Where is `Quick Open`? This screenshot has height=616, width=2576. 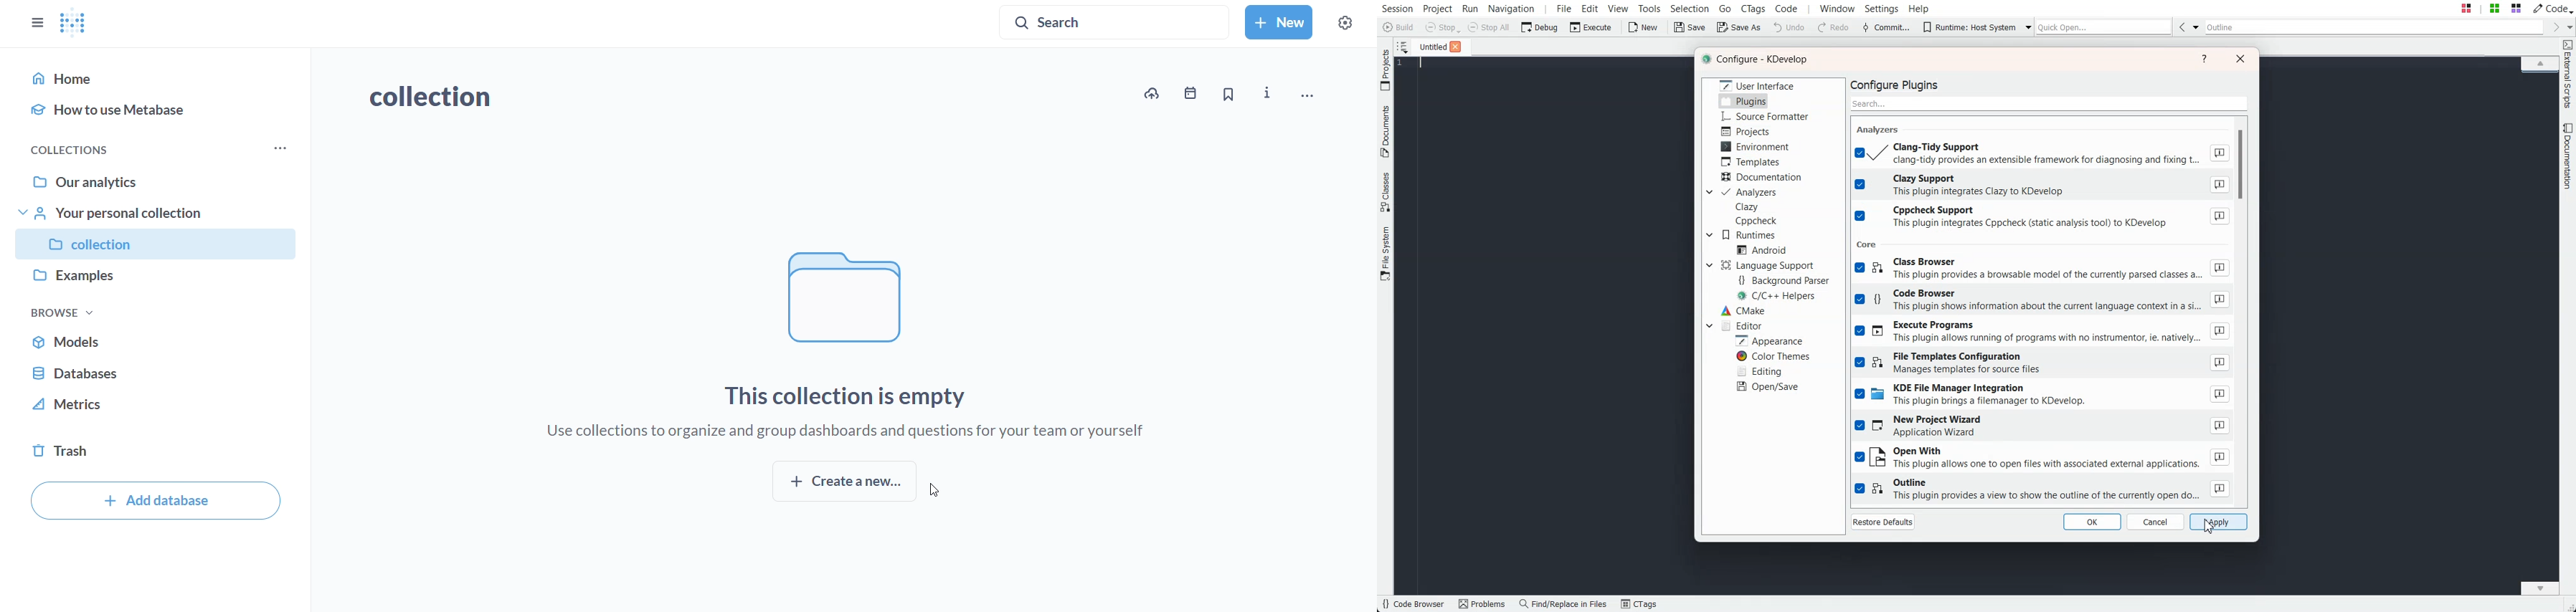
Quick Open is located at coordinates (2491, 8).